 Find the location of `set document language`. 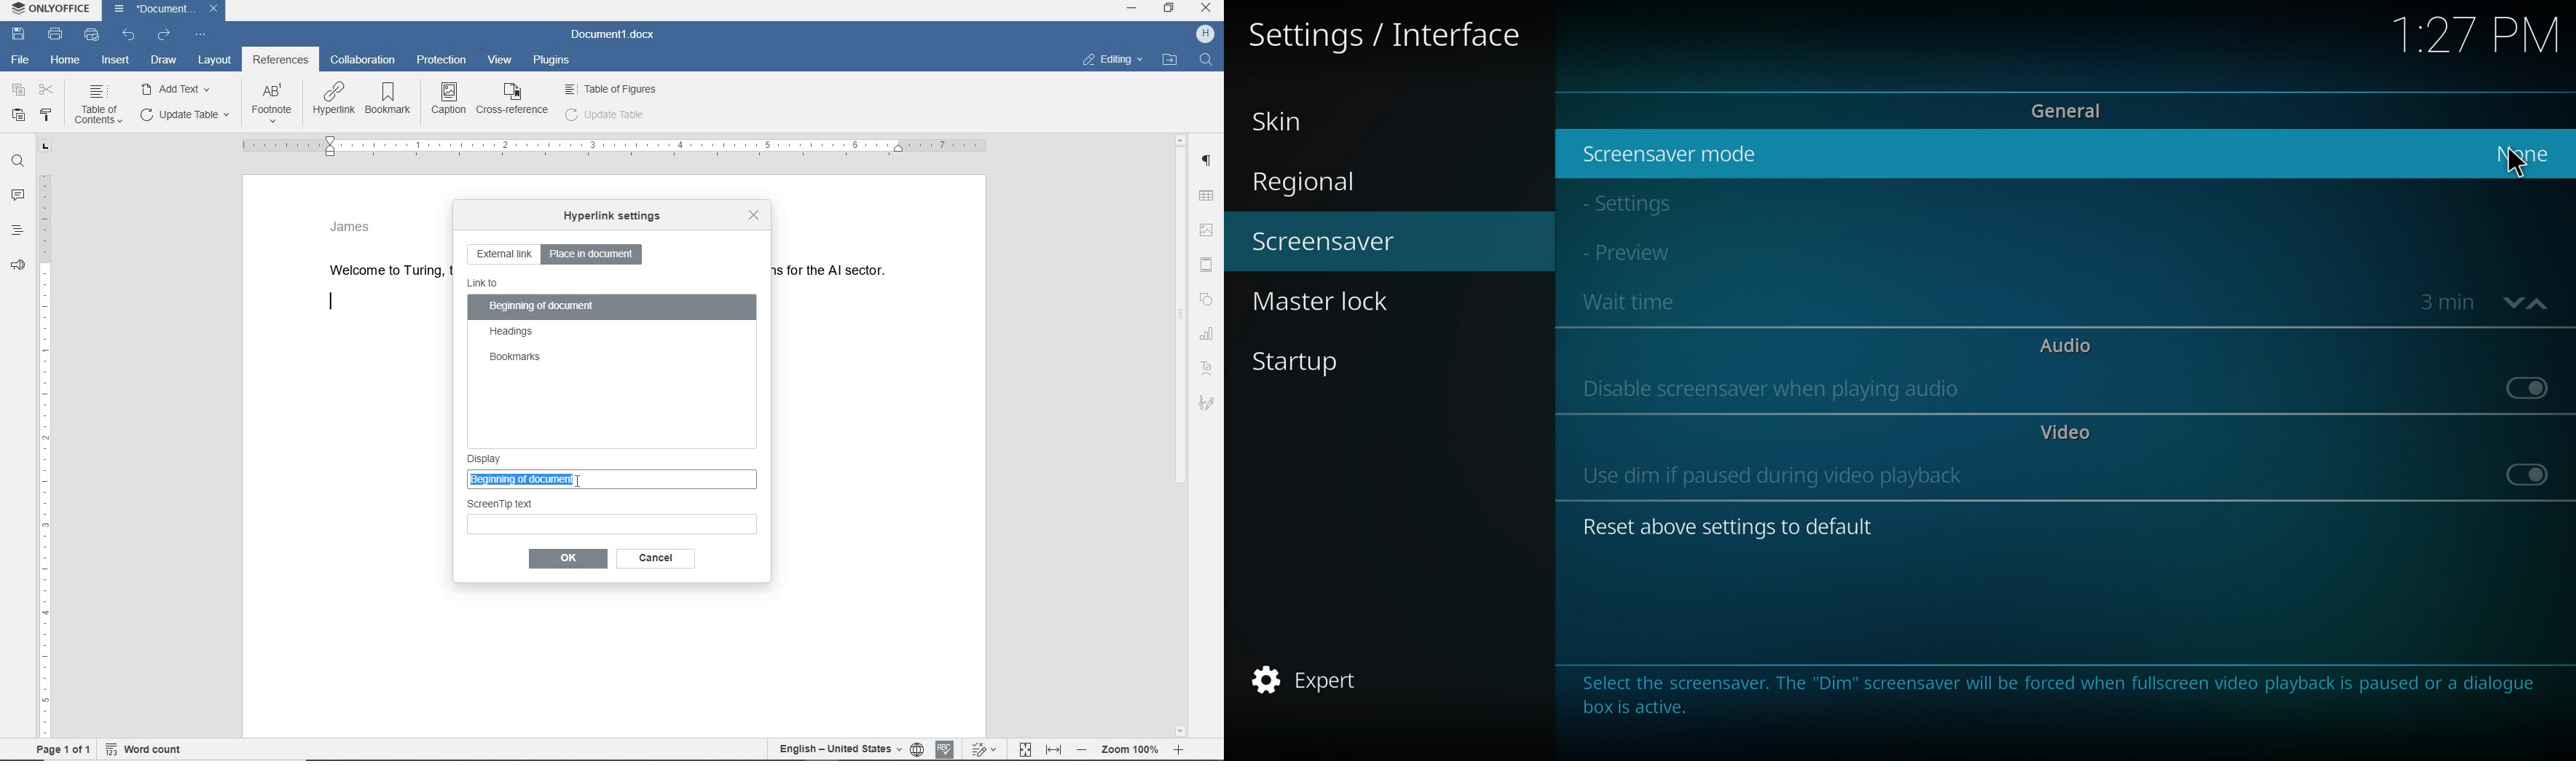

set document language is located at coordinates (917, 750).